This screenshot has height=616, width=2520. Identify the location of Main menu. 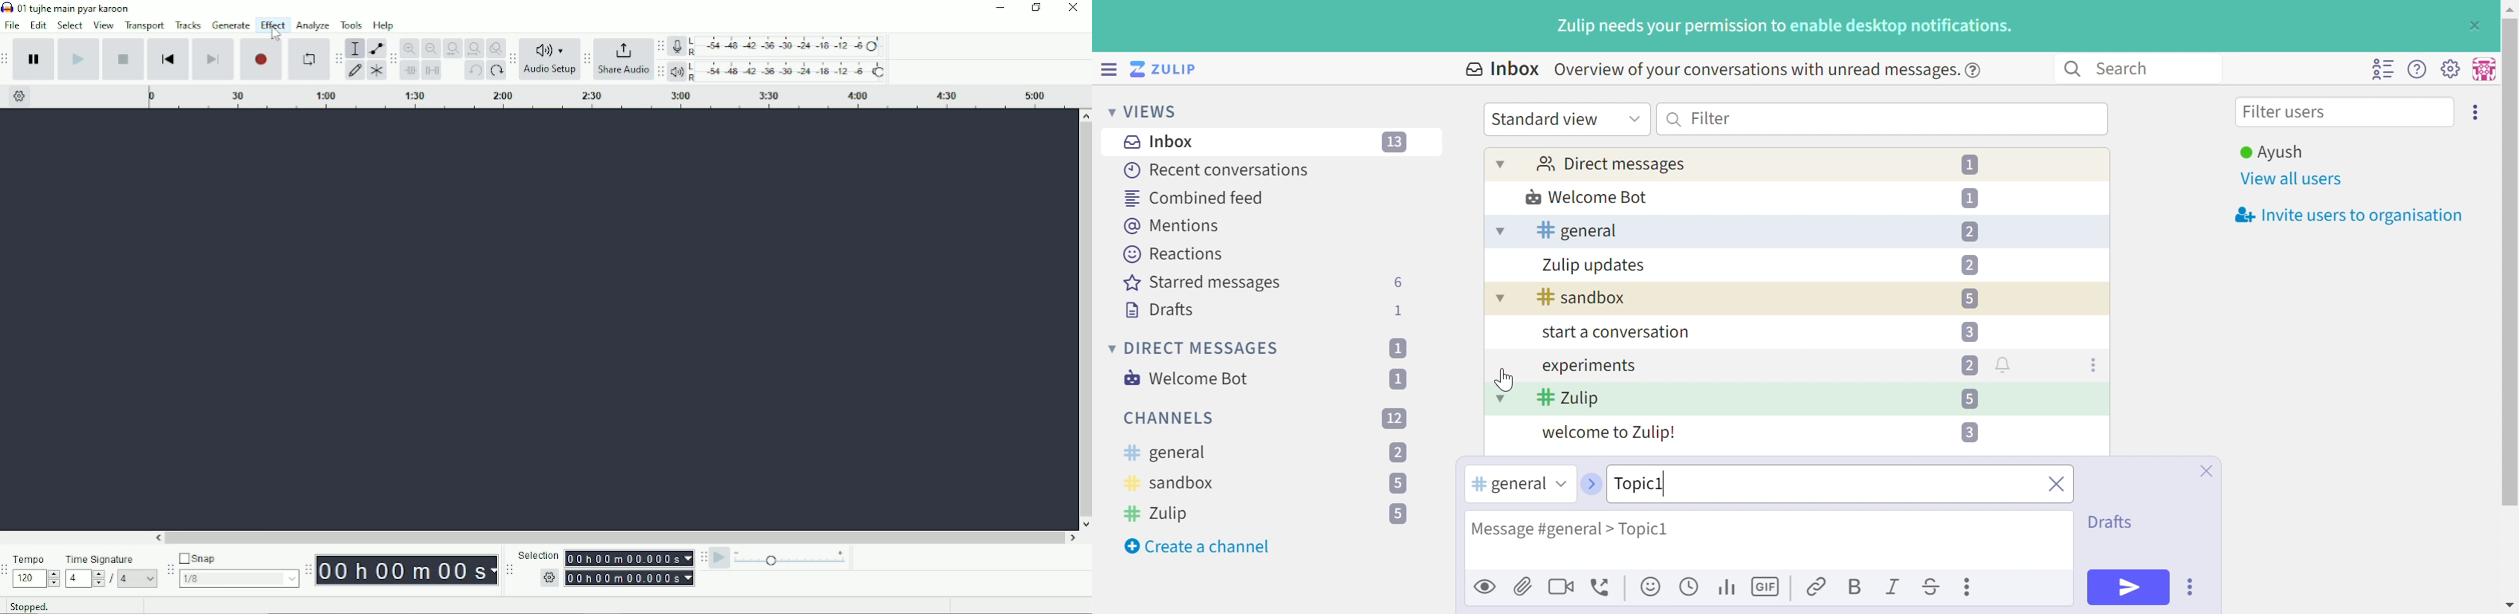
(2450, 68).